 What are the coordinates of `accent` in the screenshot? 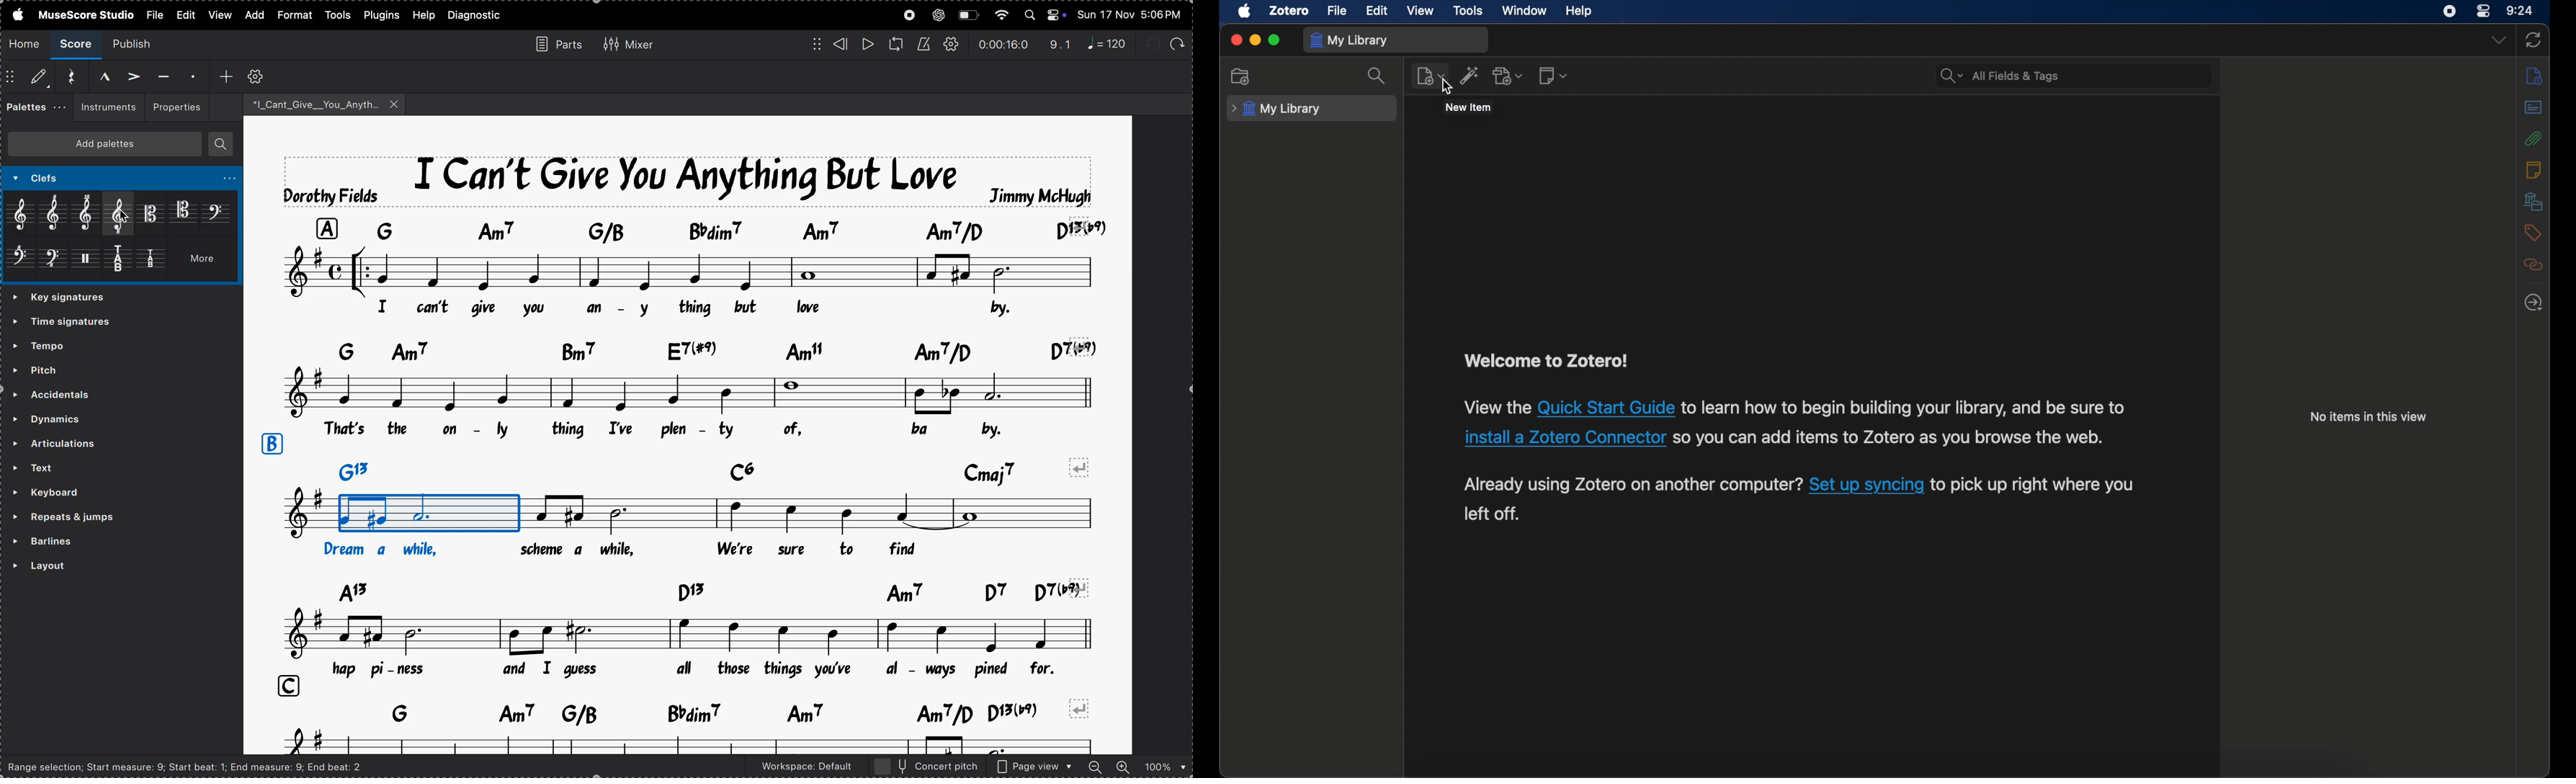 It's located at (129, 74).